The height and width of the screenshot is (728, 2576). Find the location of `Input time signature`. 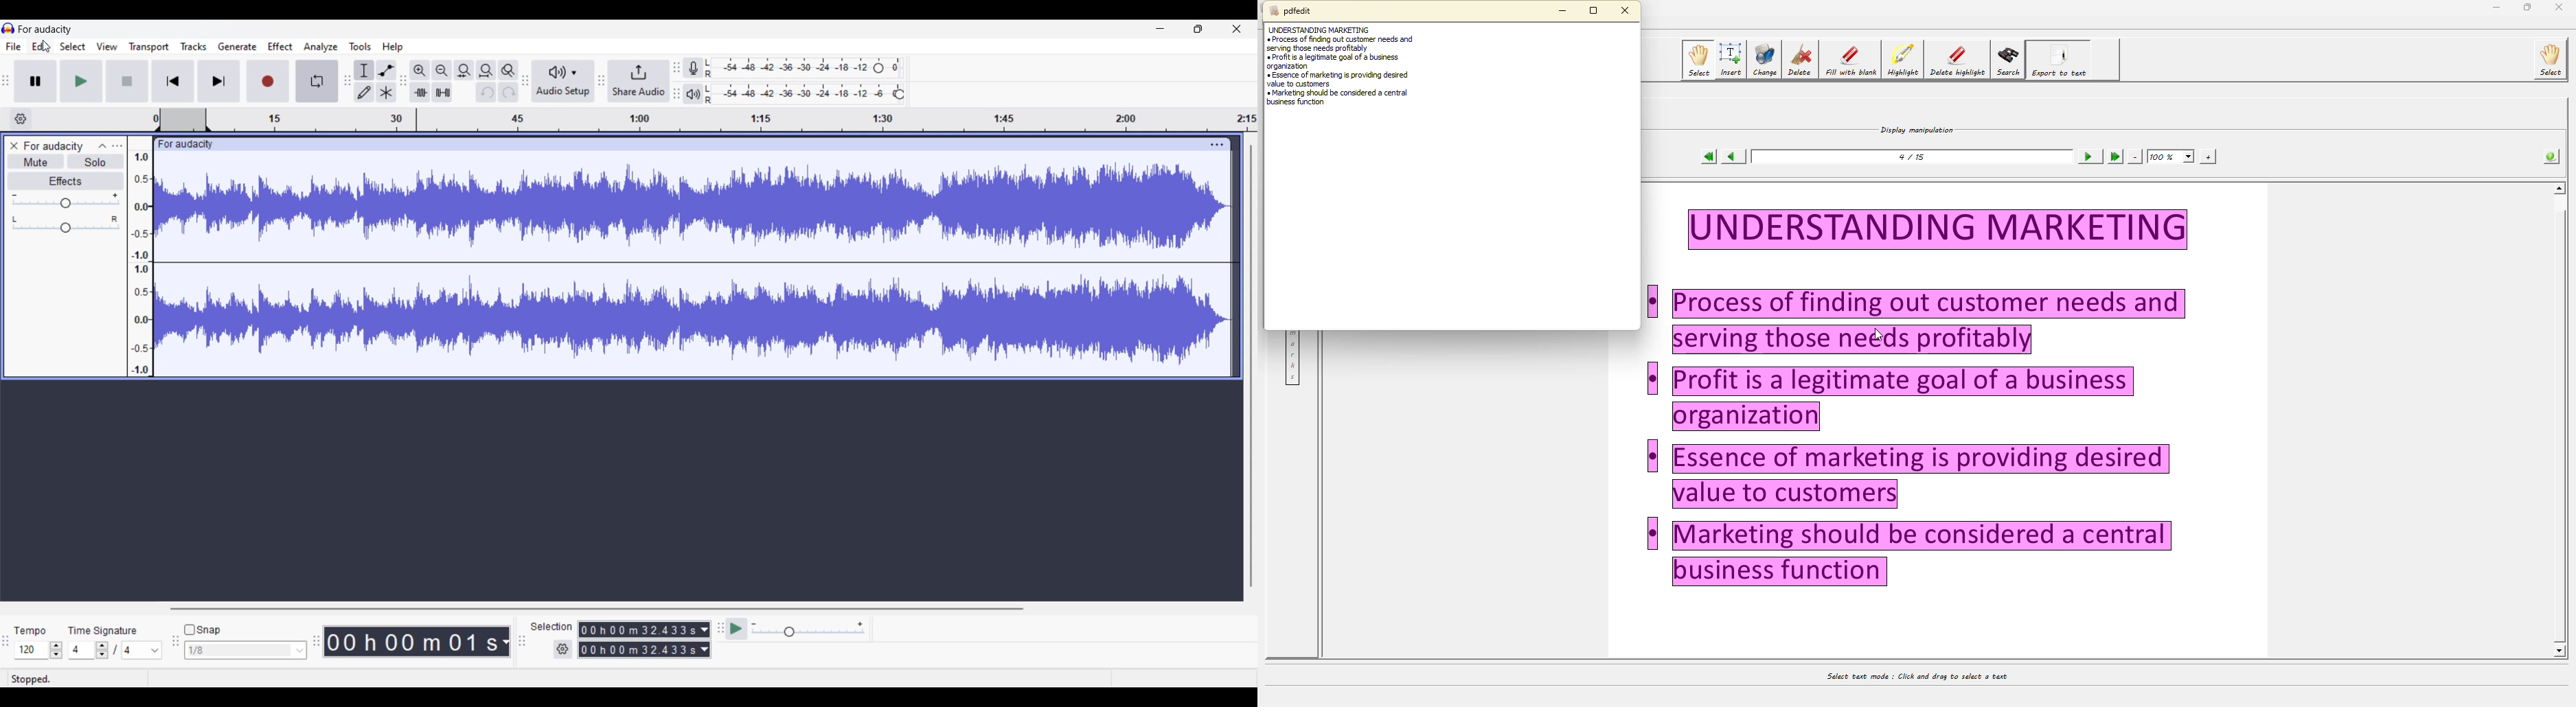

Input time signature is located at coordinates (81, 650).